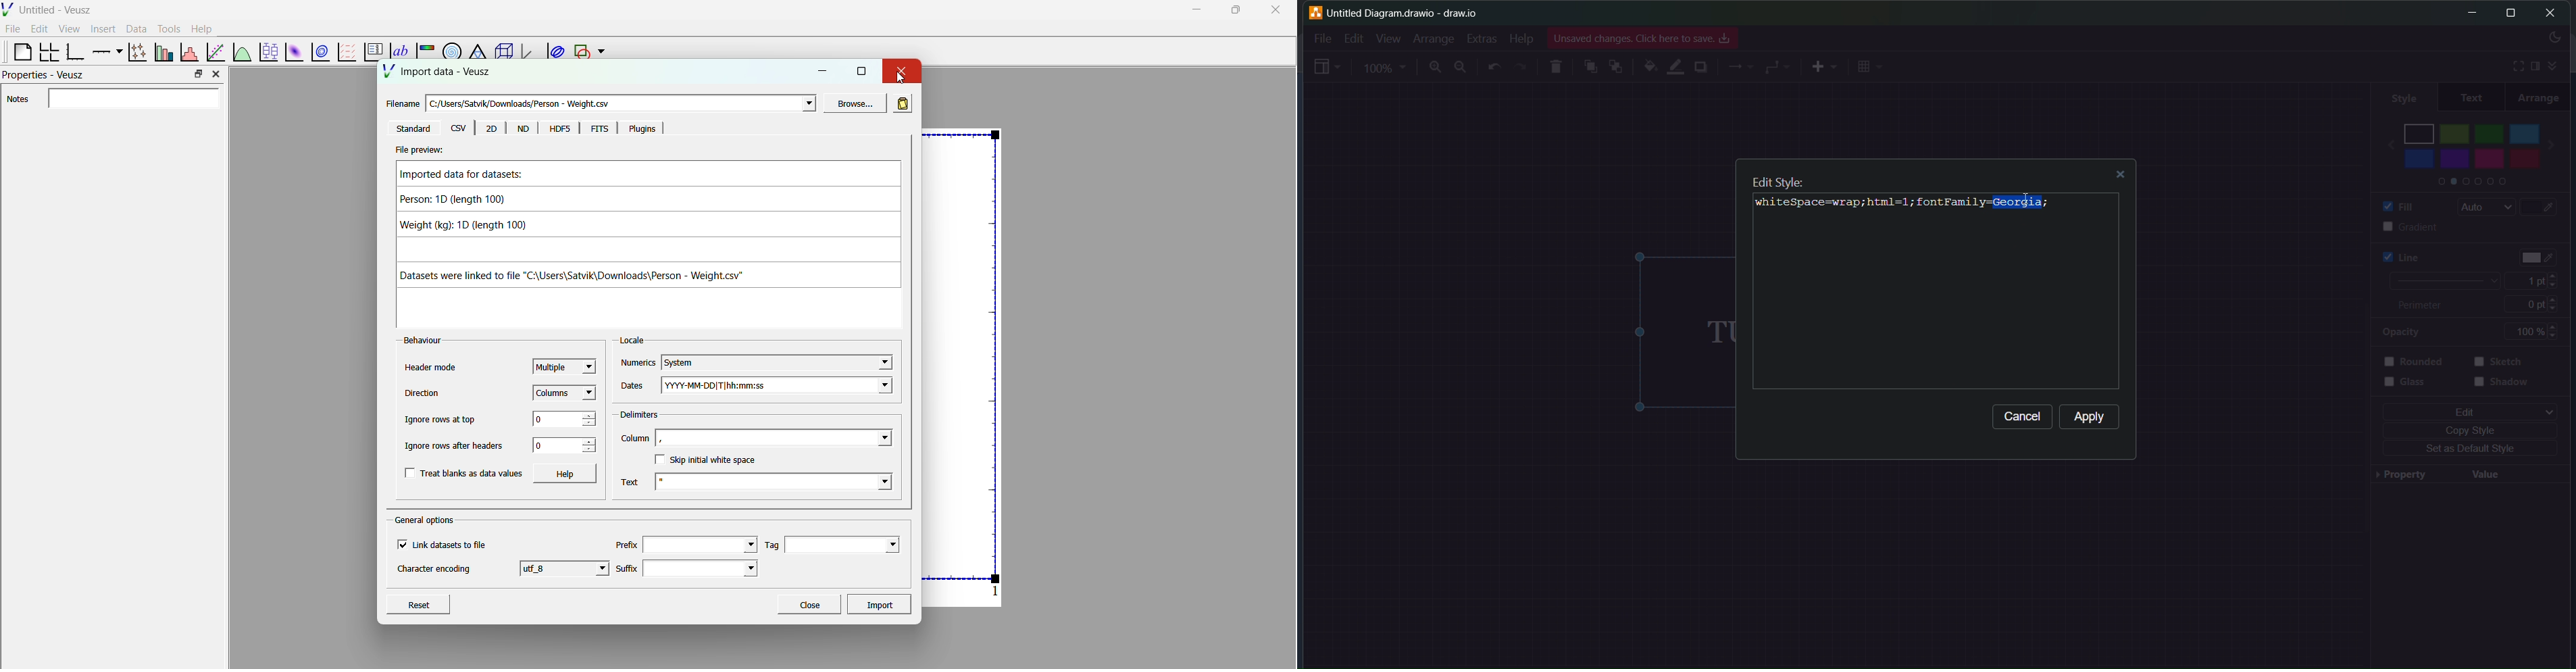 The height and width of the screenshot is (672, 2576). Describe the element at coordinates (2540, 254) in the screenshot. I see `text color` at that location.